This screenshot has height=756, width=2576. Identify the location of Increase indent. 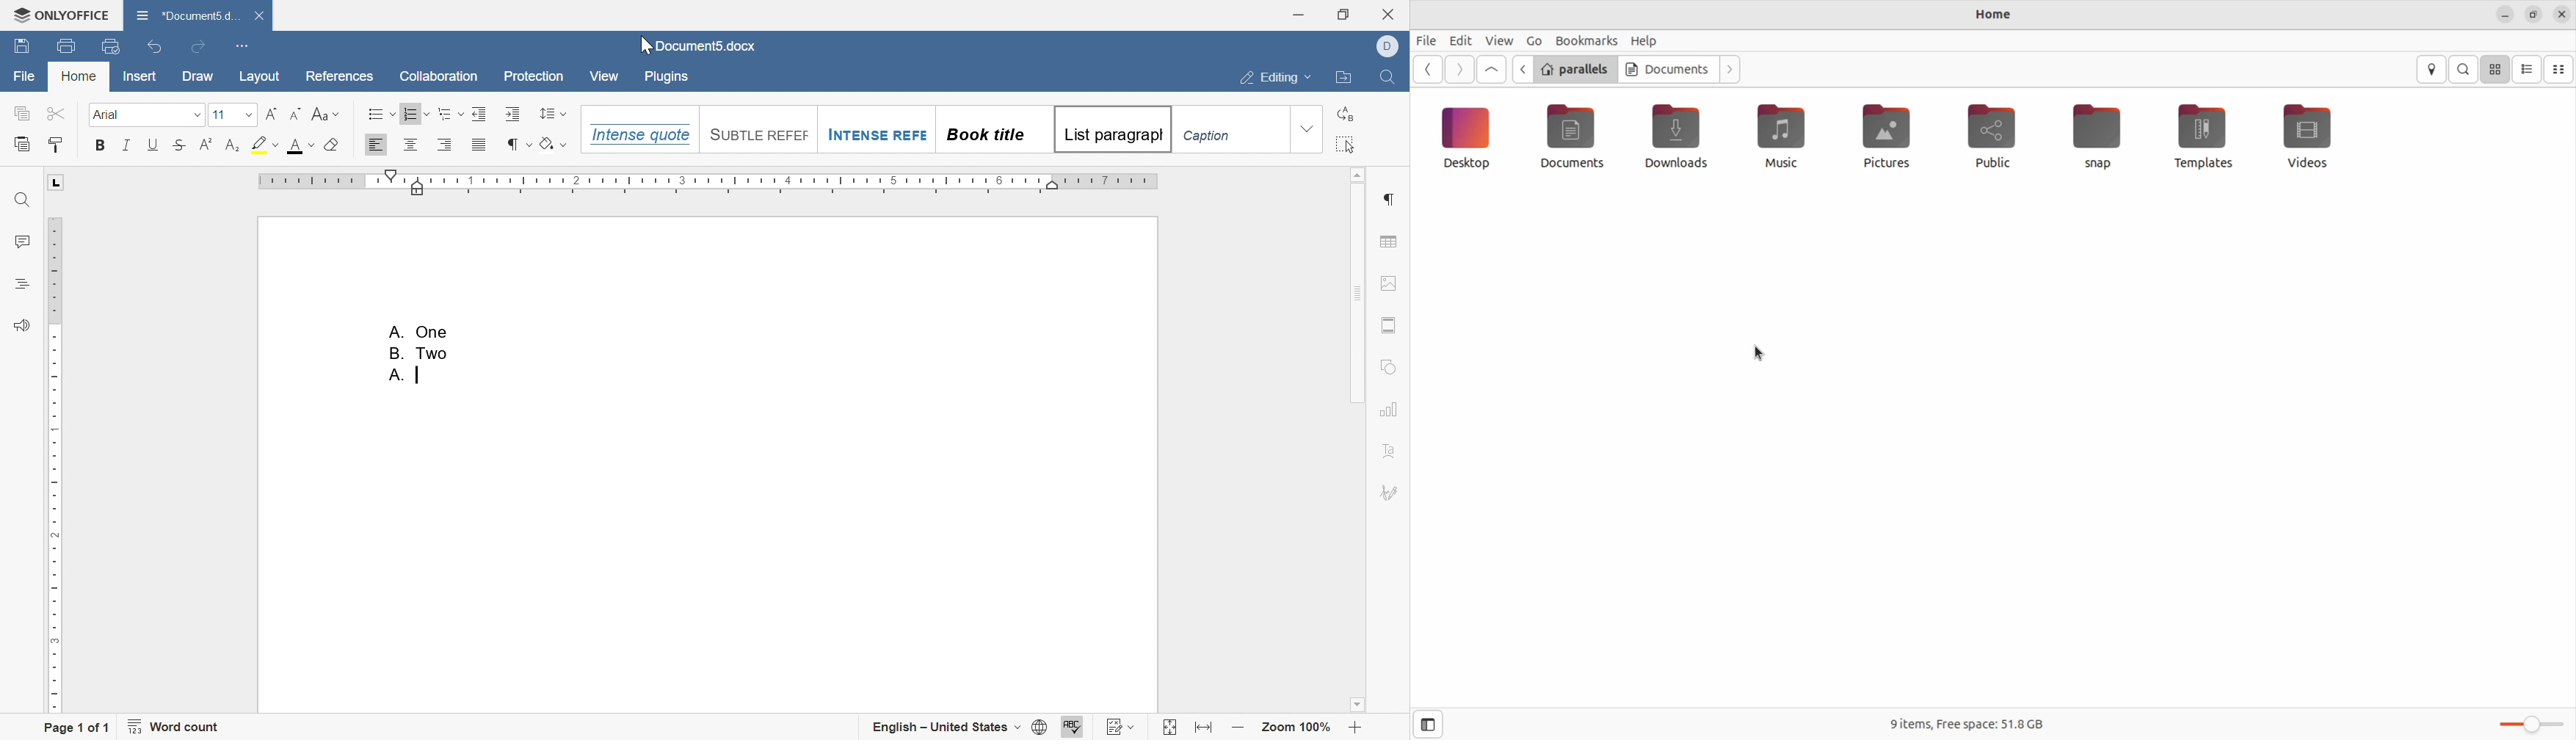
(514, 114).